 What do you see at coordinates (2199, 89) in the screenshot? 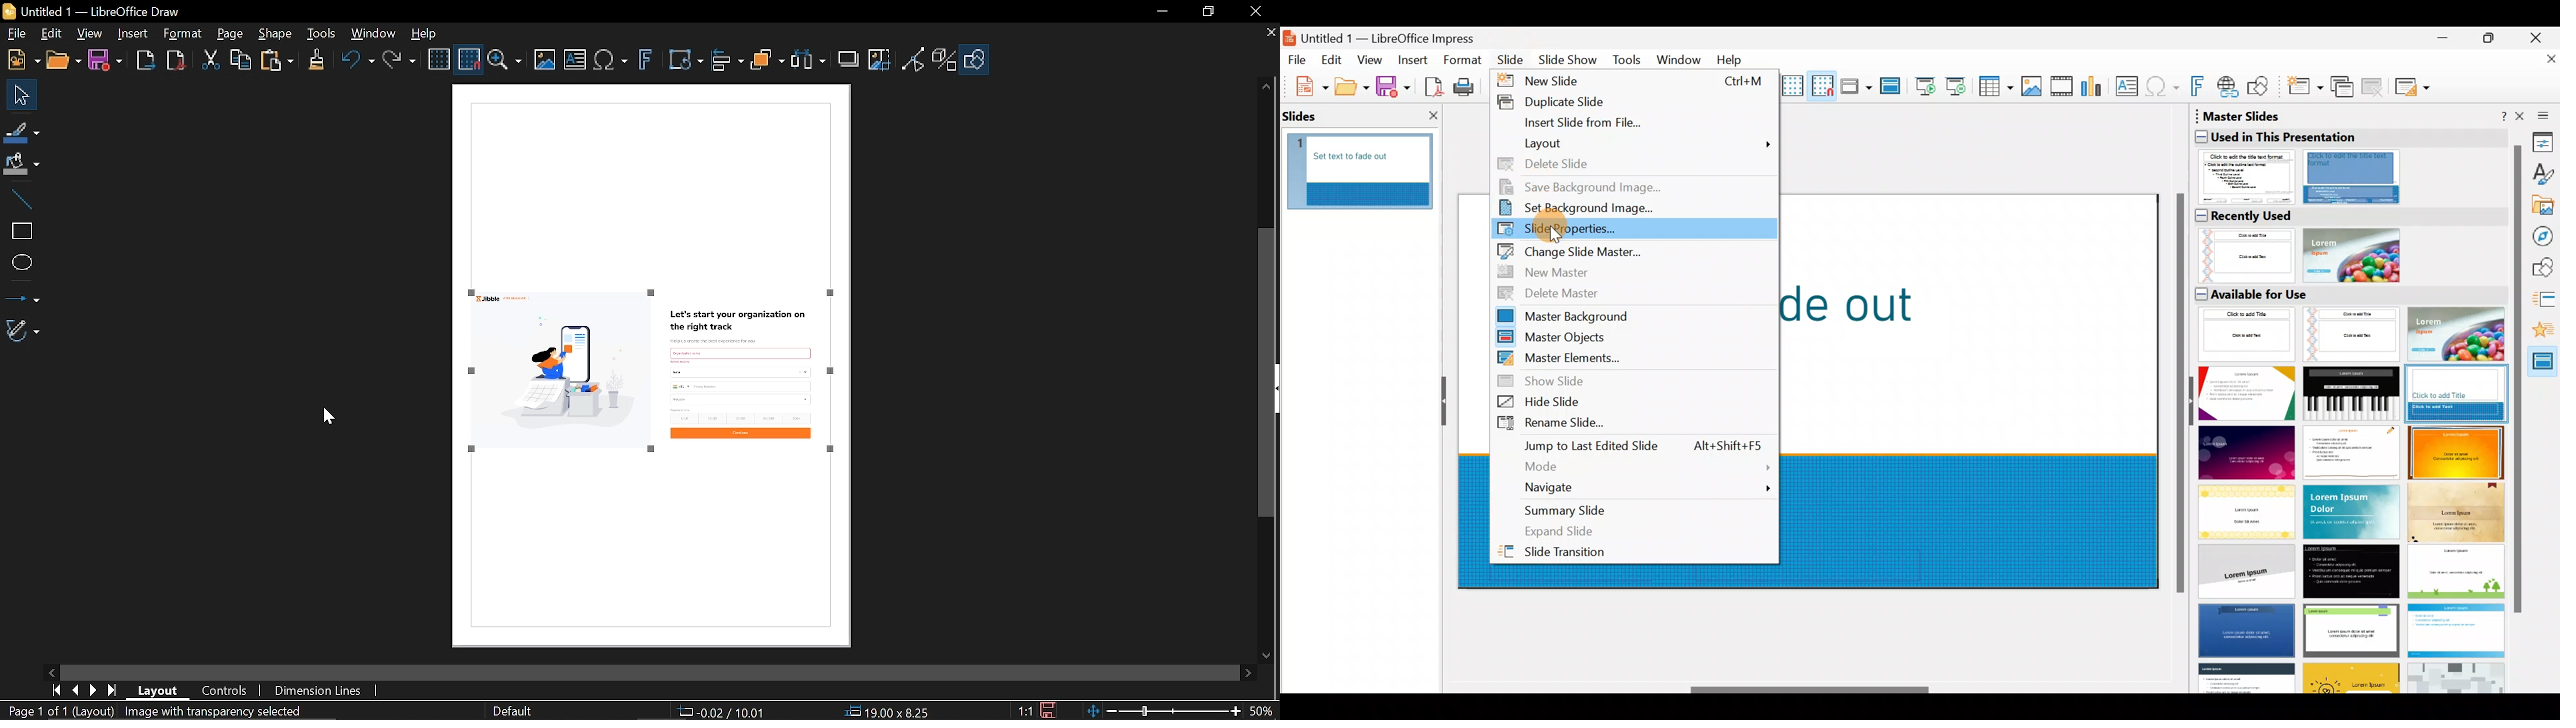
I see `Insert fontwork text` at bounding box center [2199, 89].